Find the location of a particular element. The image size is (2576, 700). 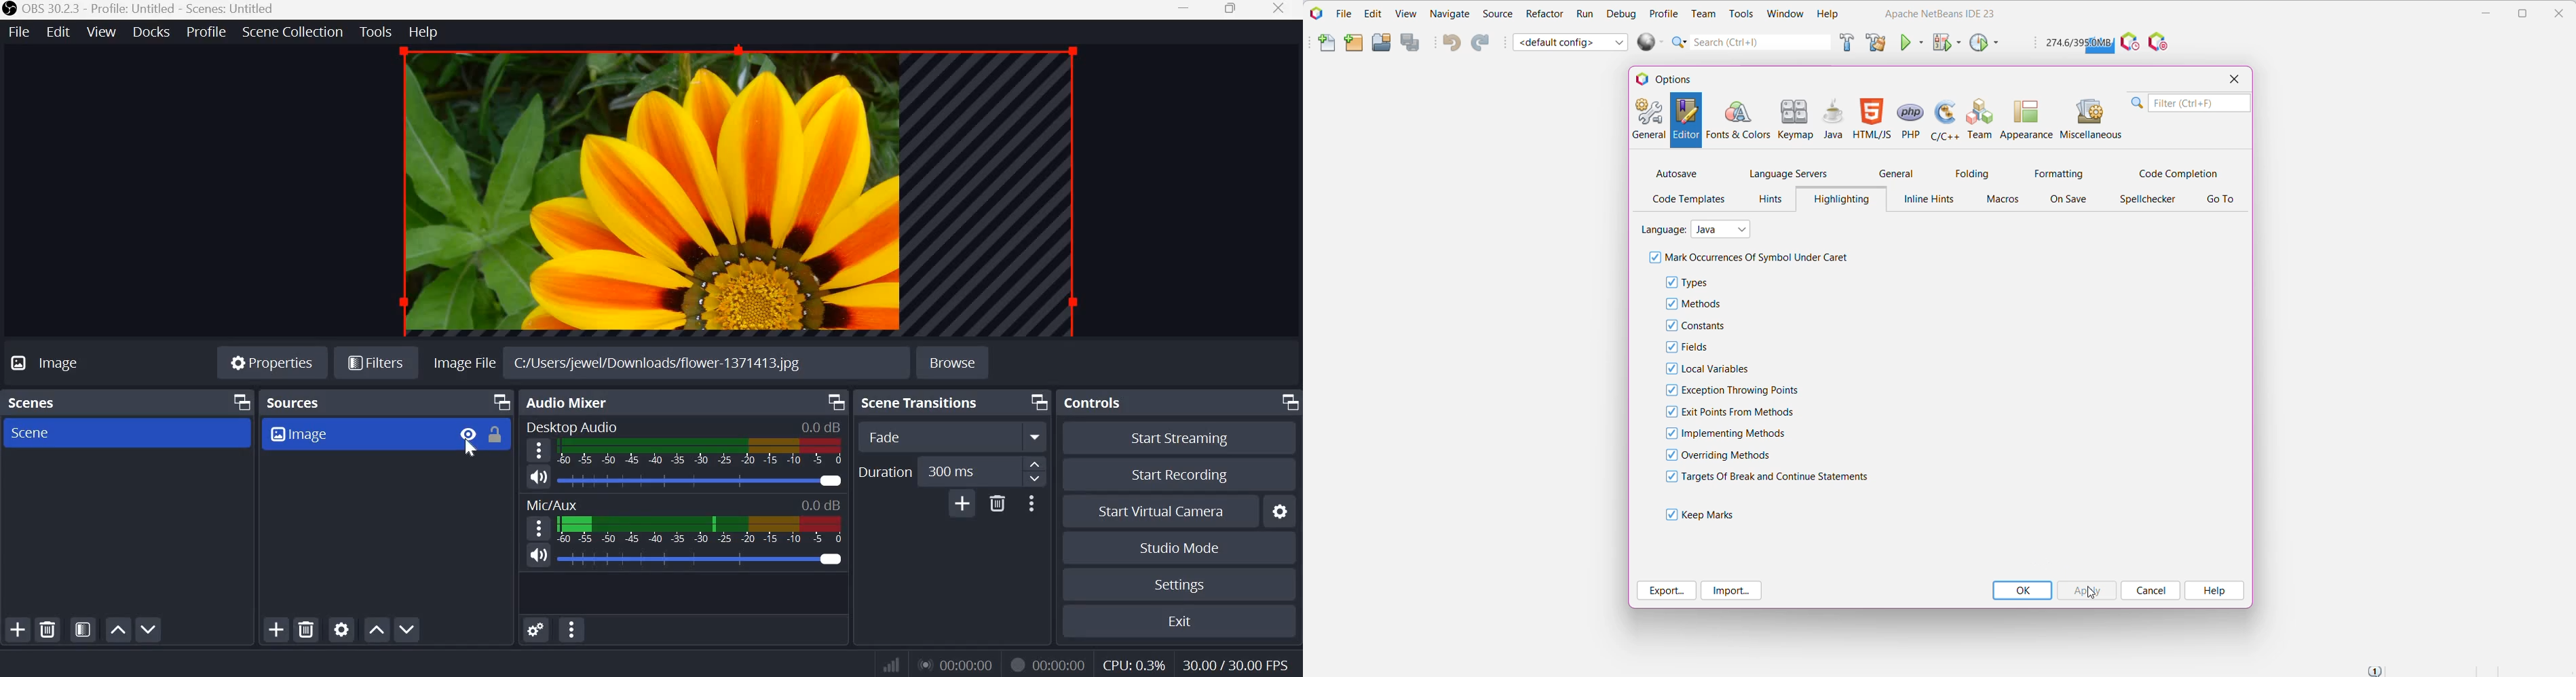

Redo is located at coordinates (1483, 42).